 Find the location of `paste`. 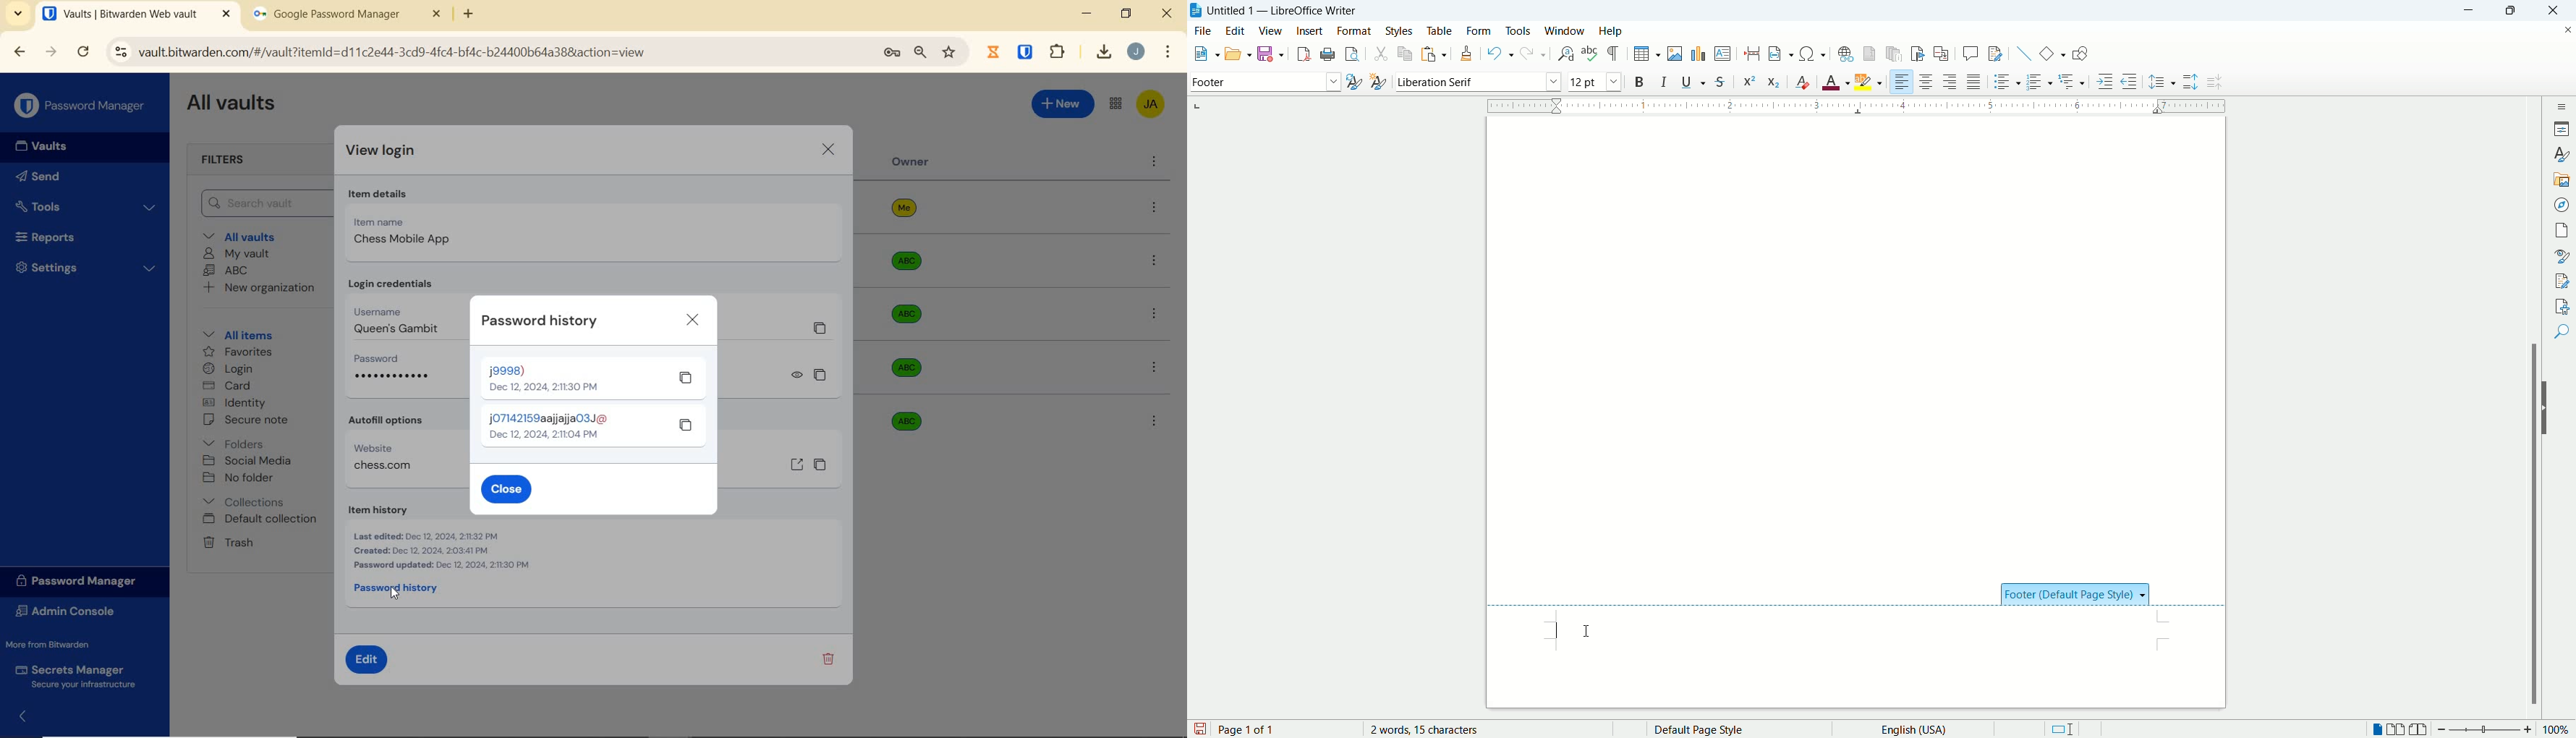

paste is located at coordinates (1435, 51).